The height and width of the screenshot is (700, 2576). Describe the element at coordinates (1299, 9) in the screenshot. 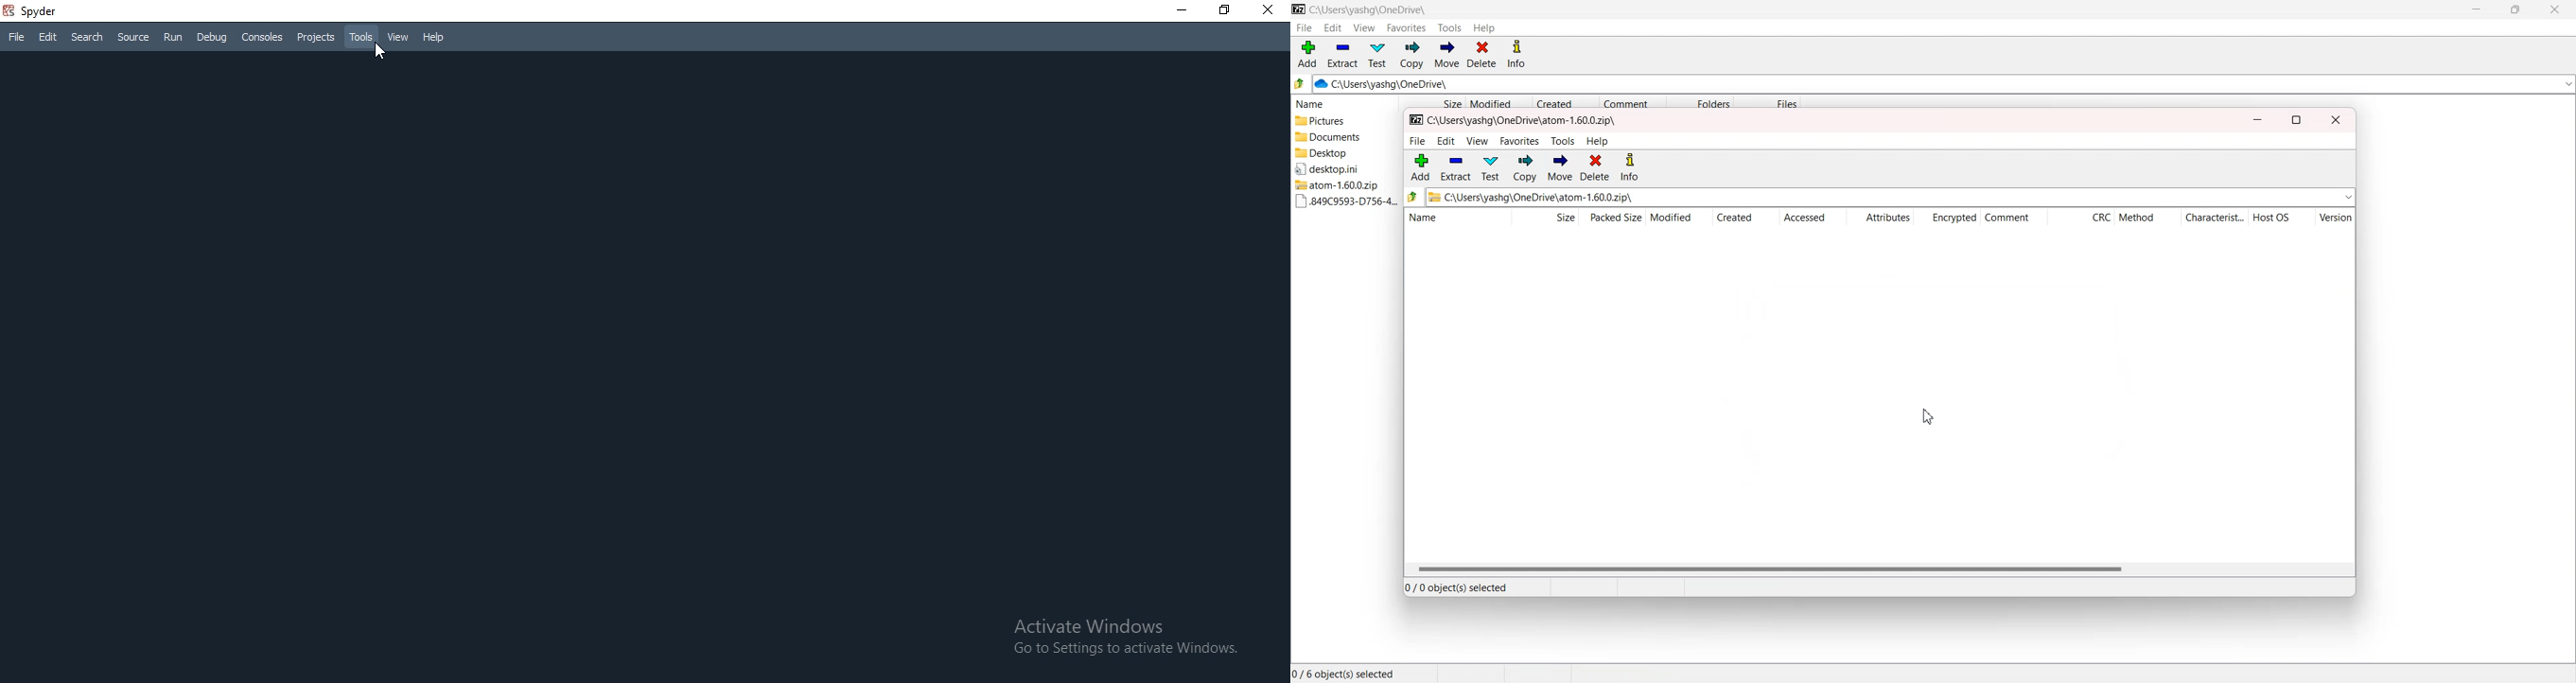

I see `Logo` at that location.